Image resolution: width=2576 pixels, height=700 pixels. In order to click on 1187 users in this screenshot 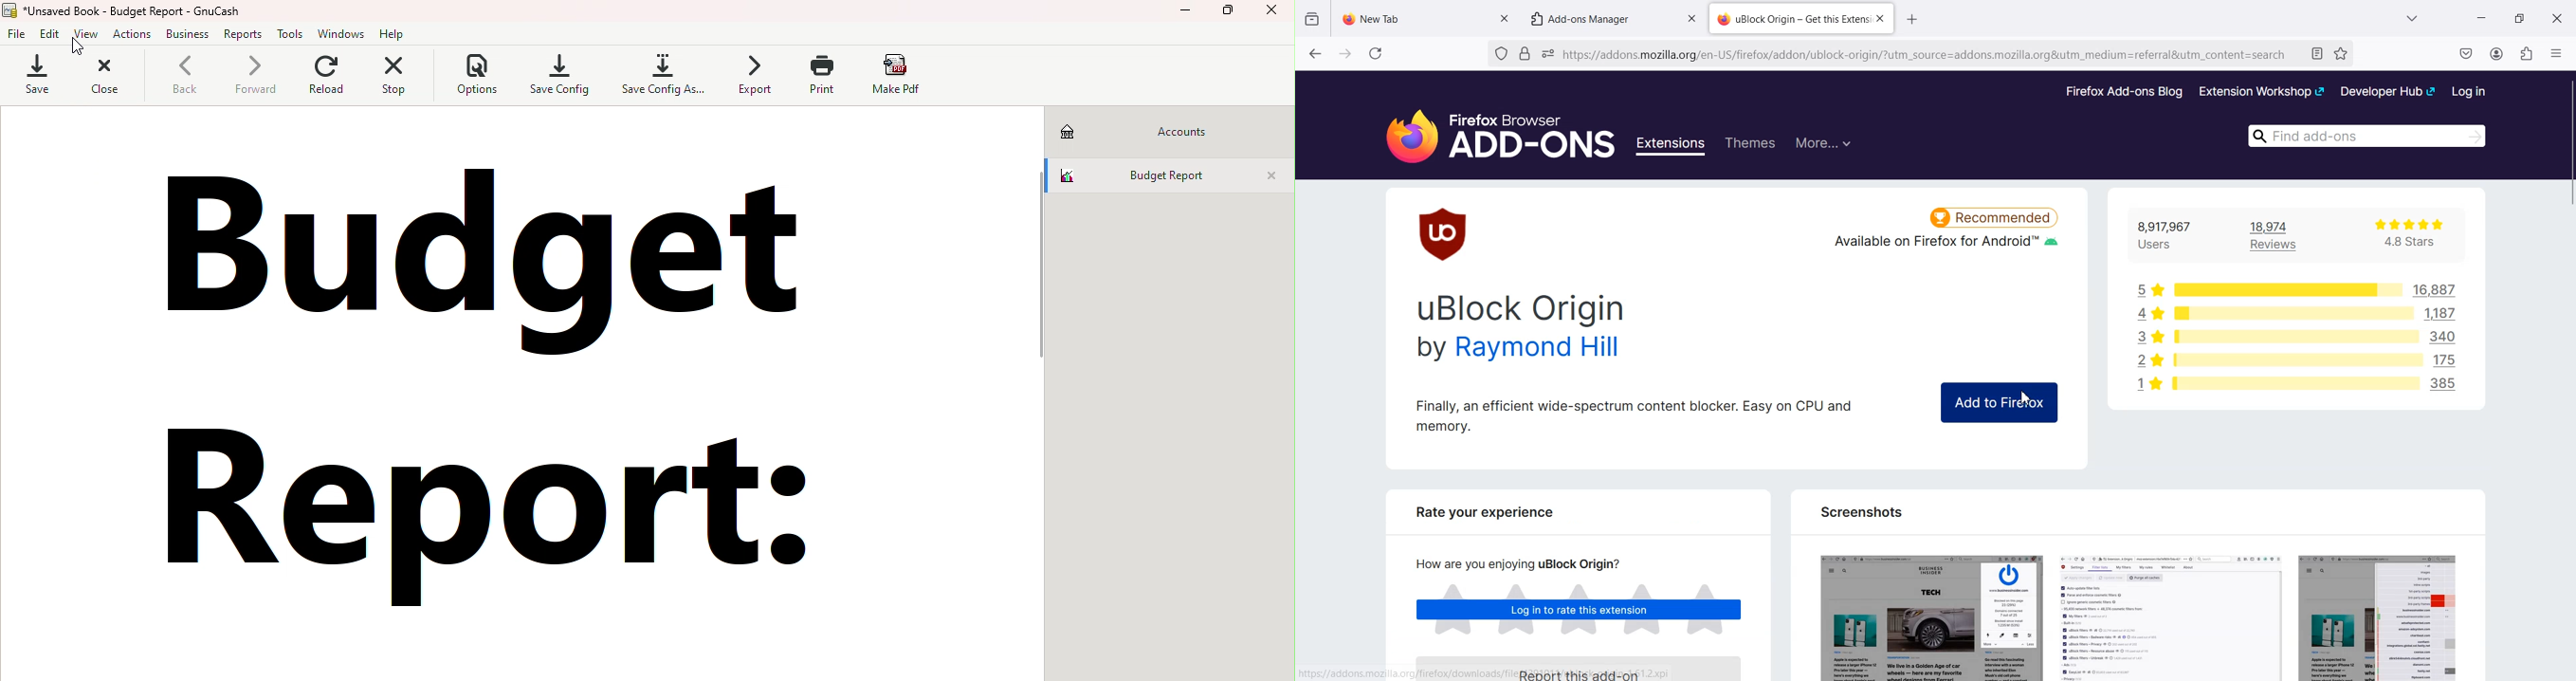, I will do `click(2446, 314)`.